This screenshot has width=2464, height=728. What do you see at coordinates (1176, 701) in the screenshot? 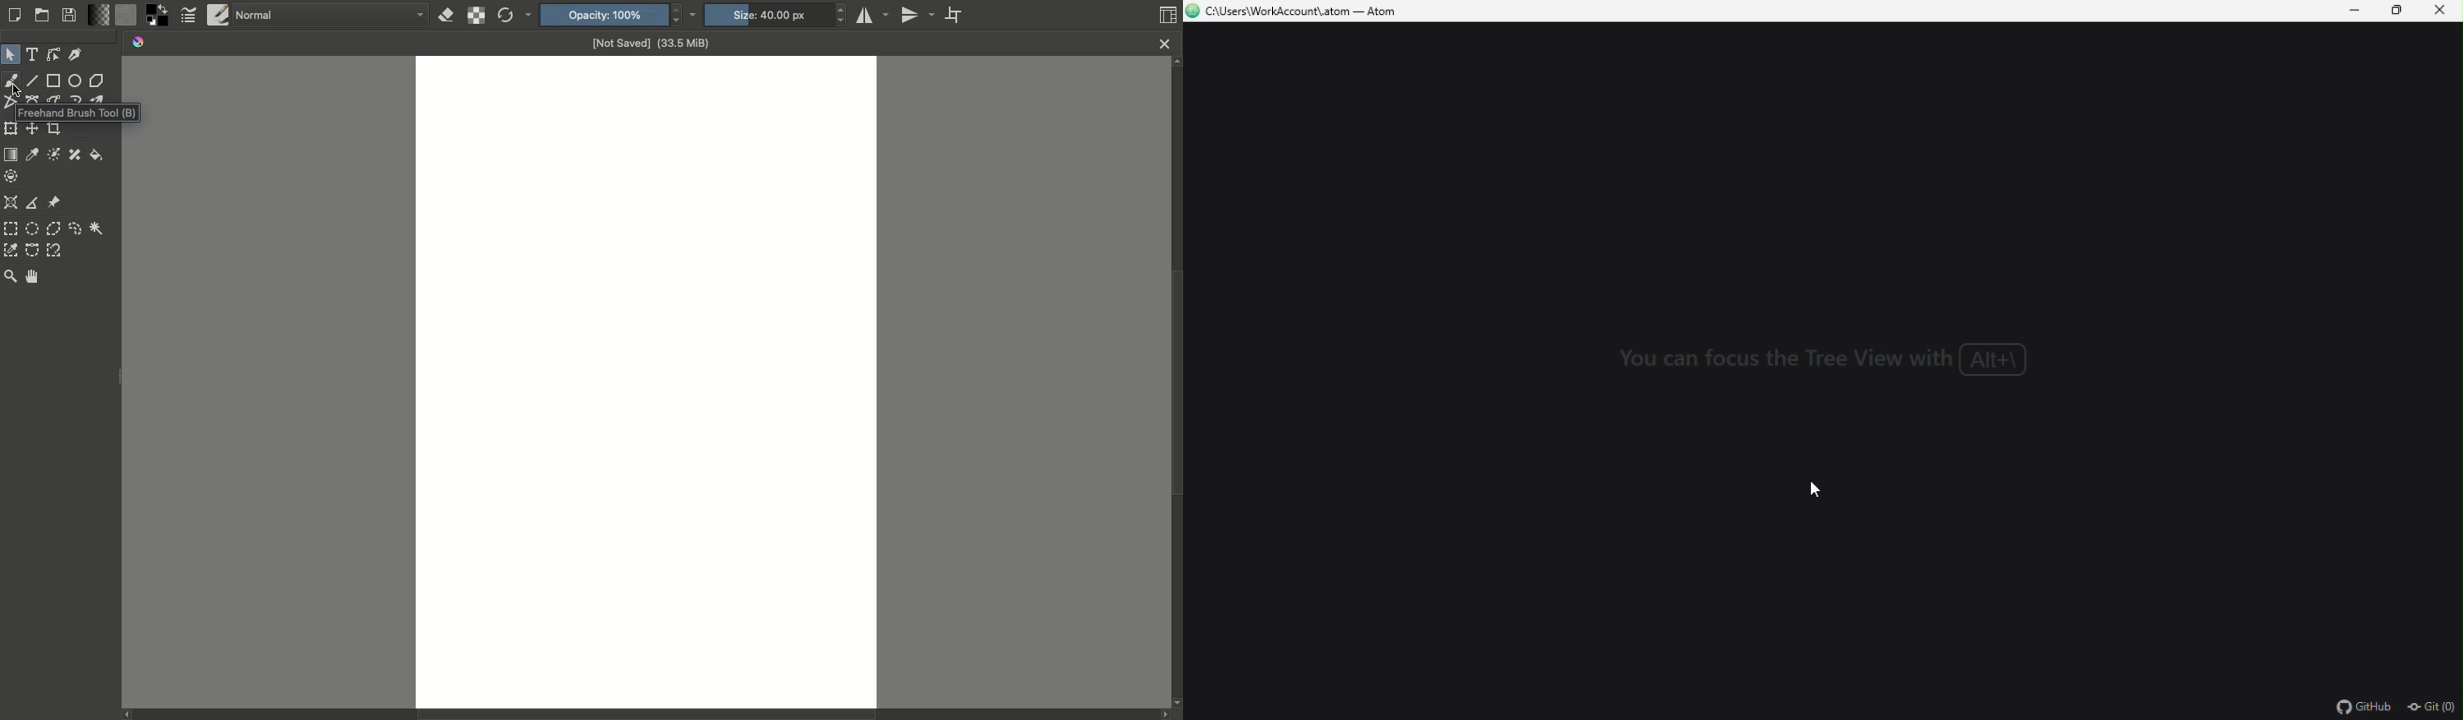
I see `scroll down` at bounding box center [1176, 701].